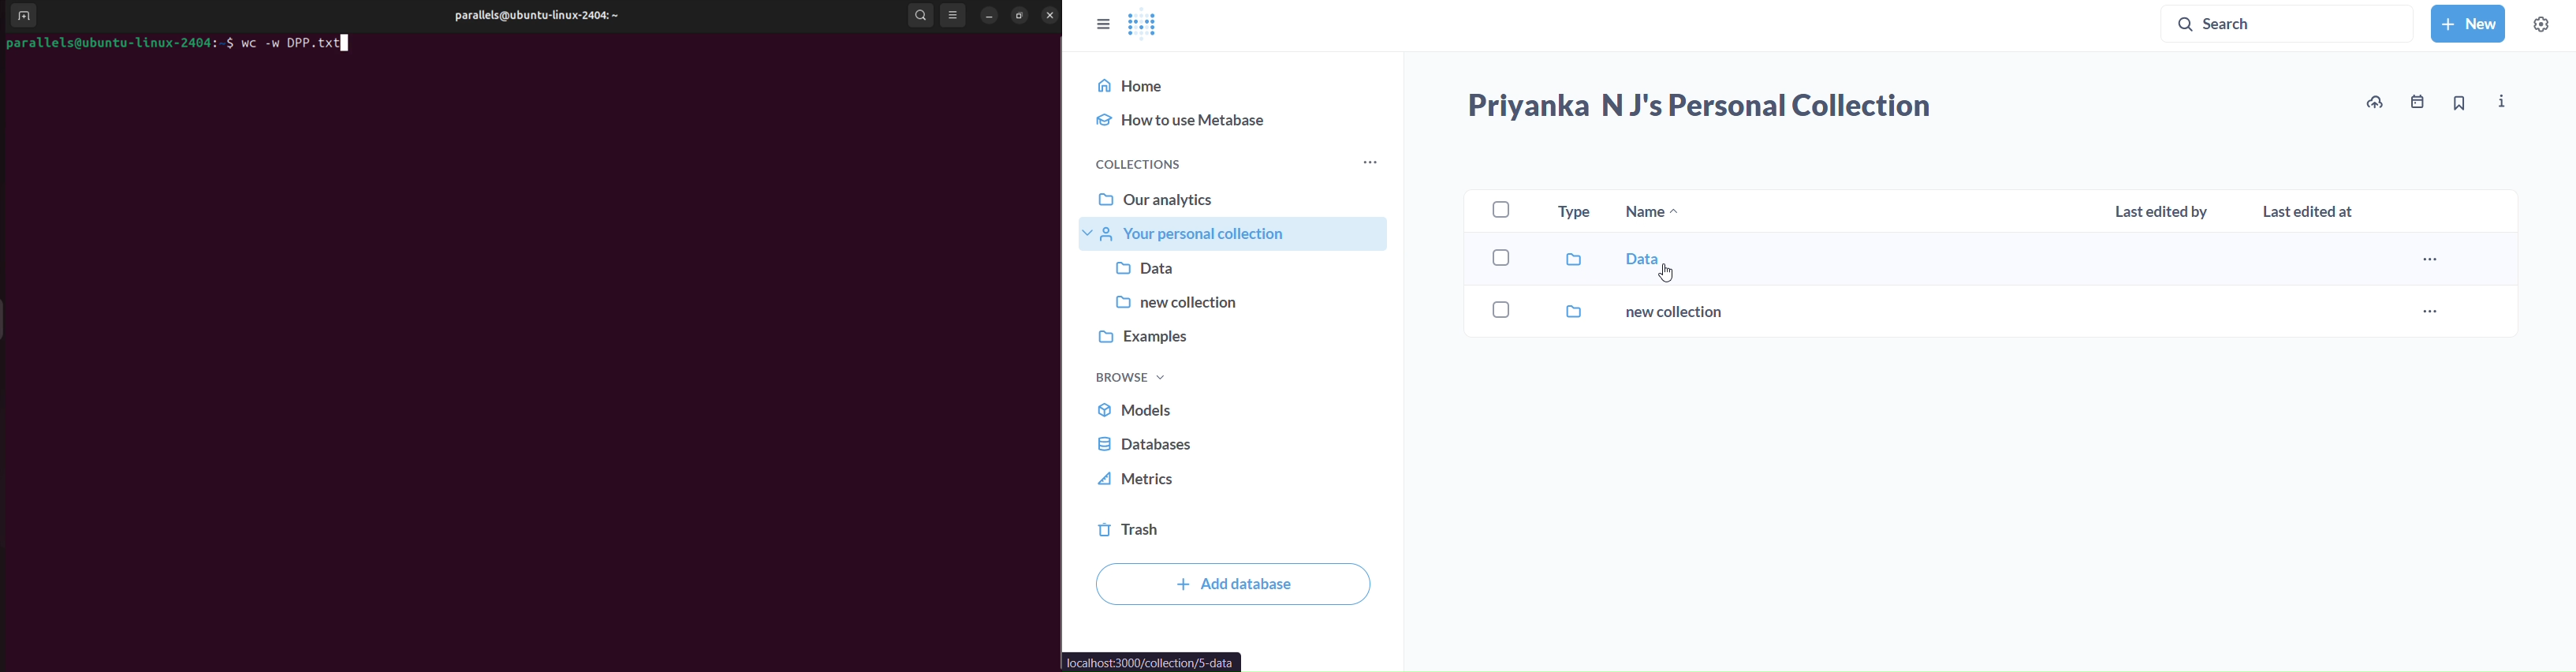 The height and width of the screenshot is (672, 2576). What do you see at coordinates (1620, 313) in the screenshot?
I see `new collection` at bounding box center [1620, 313].